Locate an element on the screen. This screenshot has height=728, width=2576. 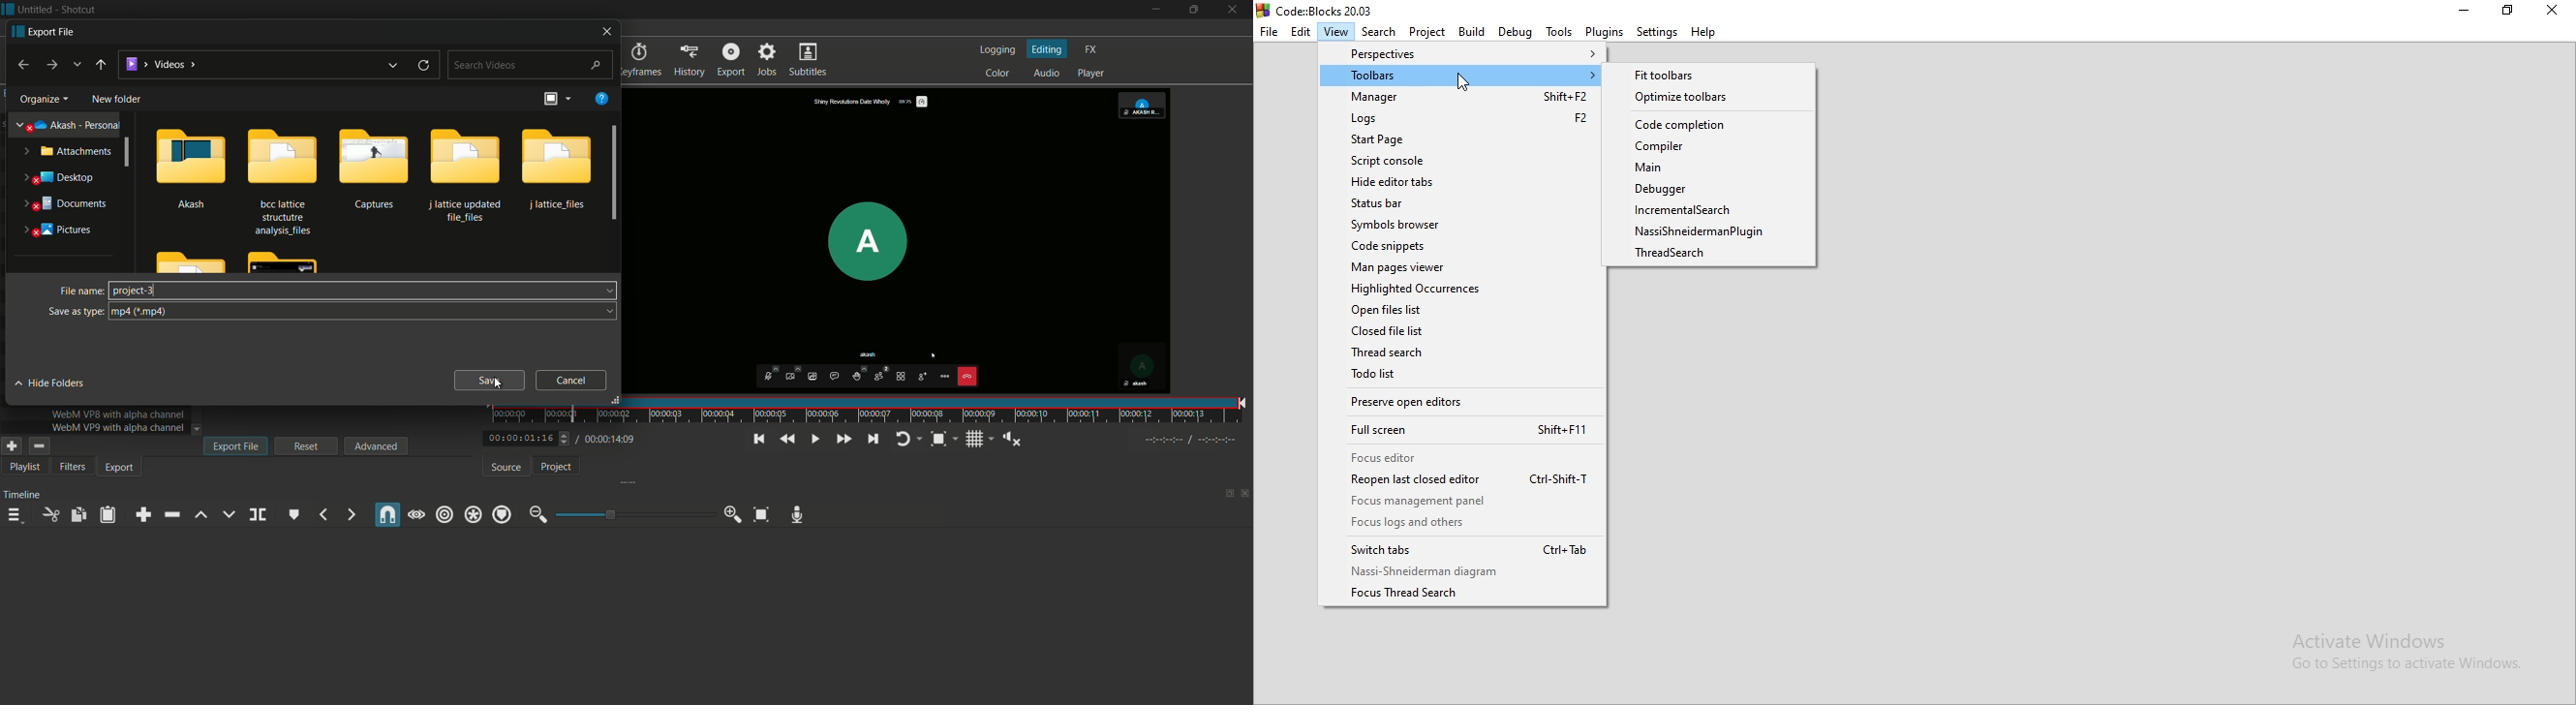
Perspectives is located at coordinates (1462, 55).